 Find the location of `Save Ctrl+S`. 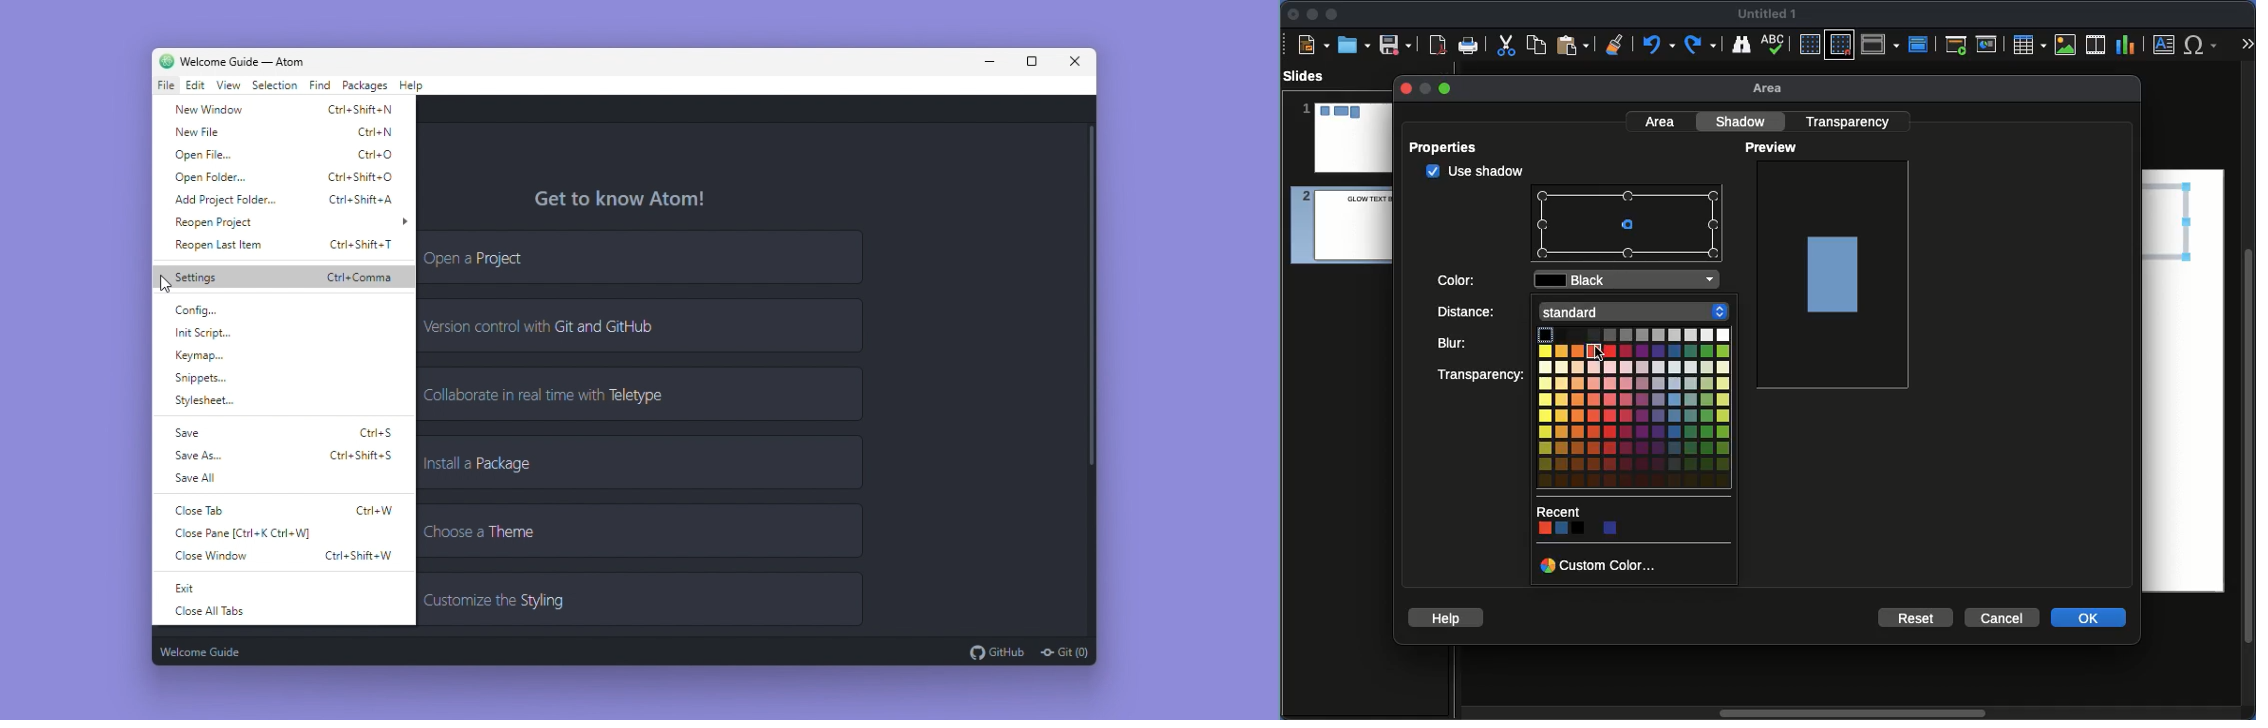

Save Ctrl+S is located at coordinates (288, 433).